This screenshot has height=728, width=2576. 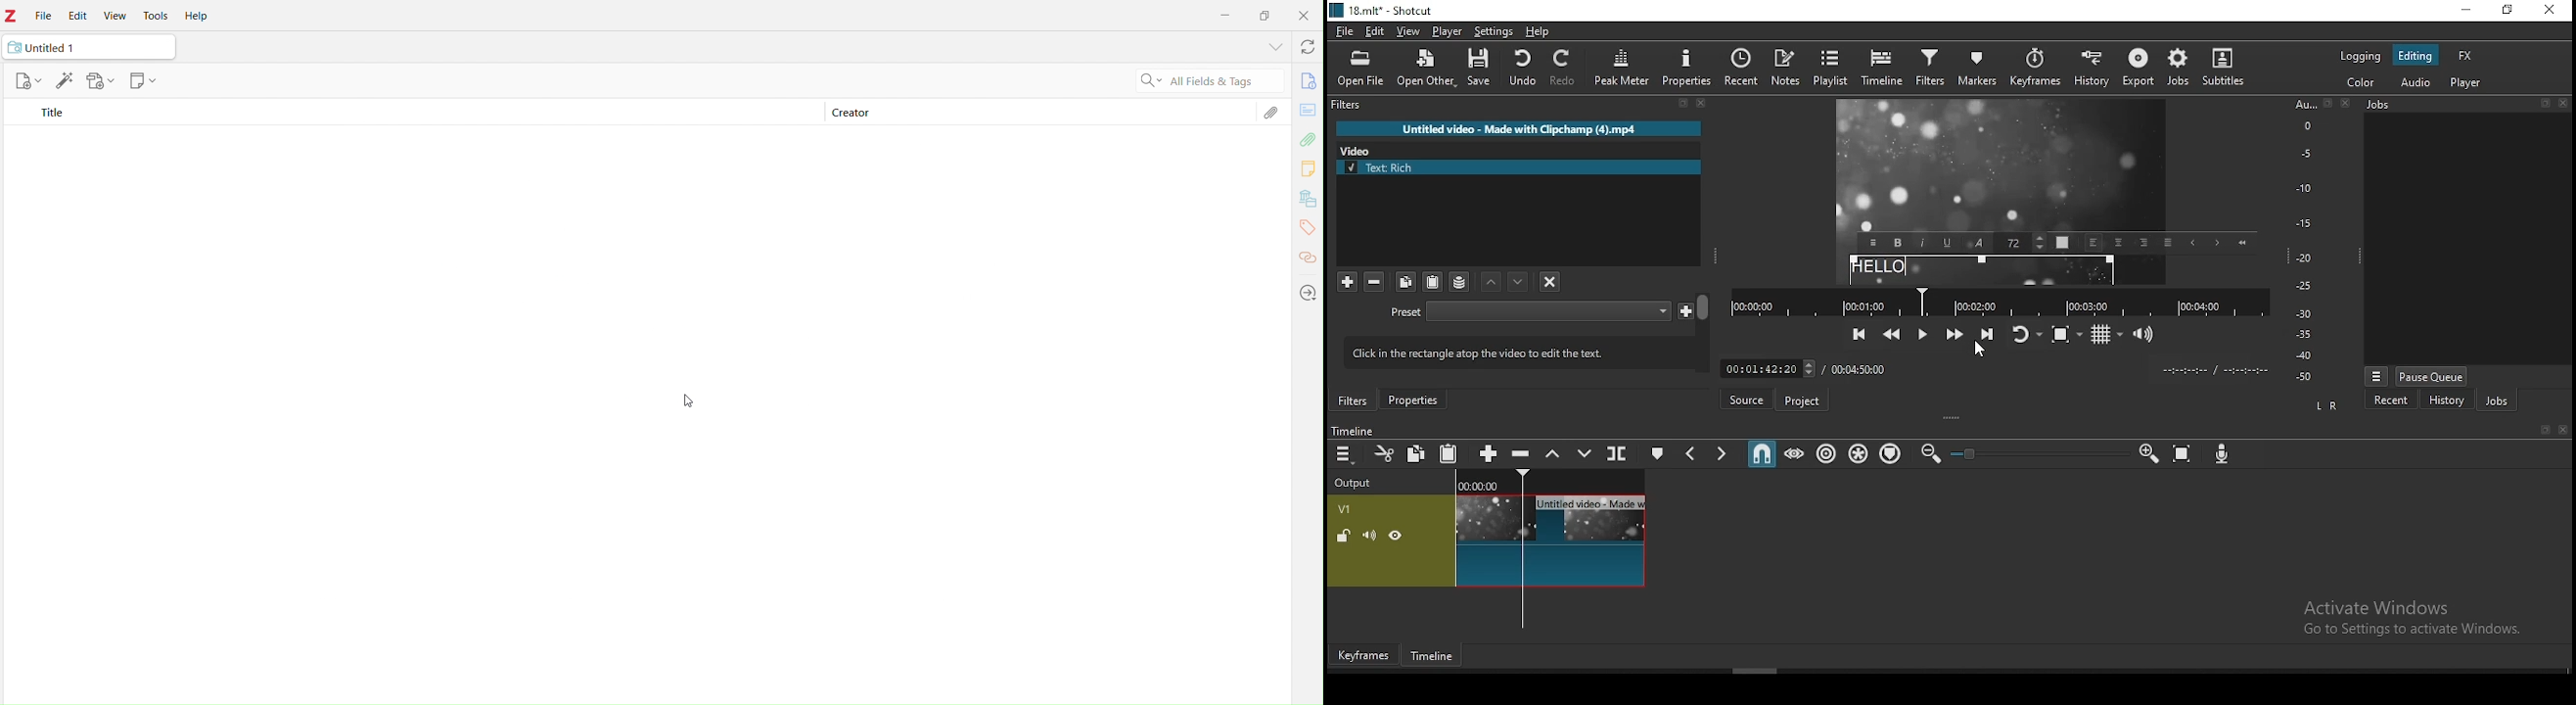 What do you see at coordinates (2362, 56) in the screenshot?
I see `logging` at bounding box center [2362, 56].